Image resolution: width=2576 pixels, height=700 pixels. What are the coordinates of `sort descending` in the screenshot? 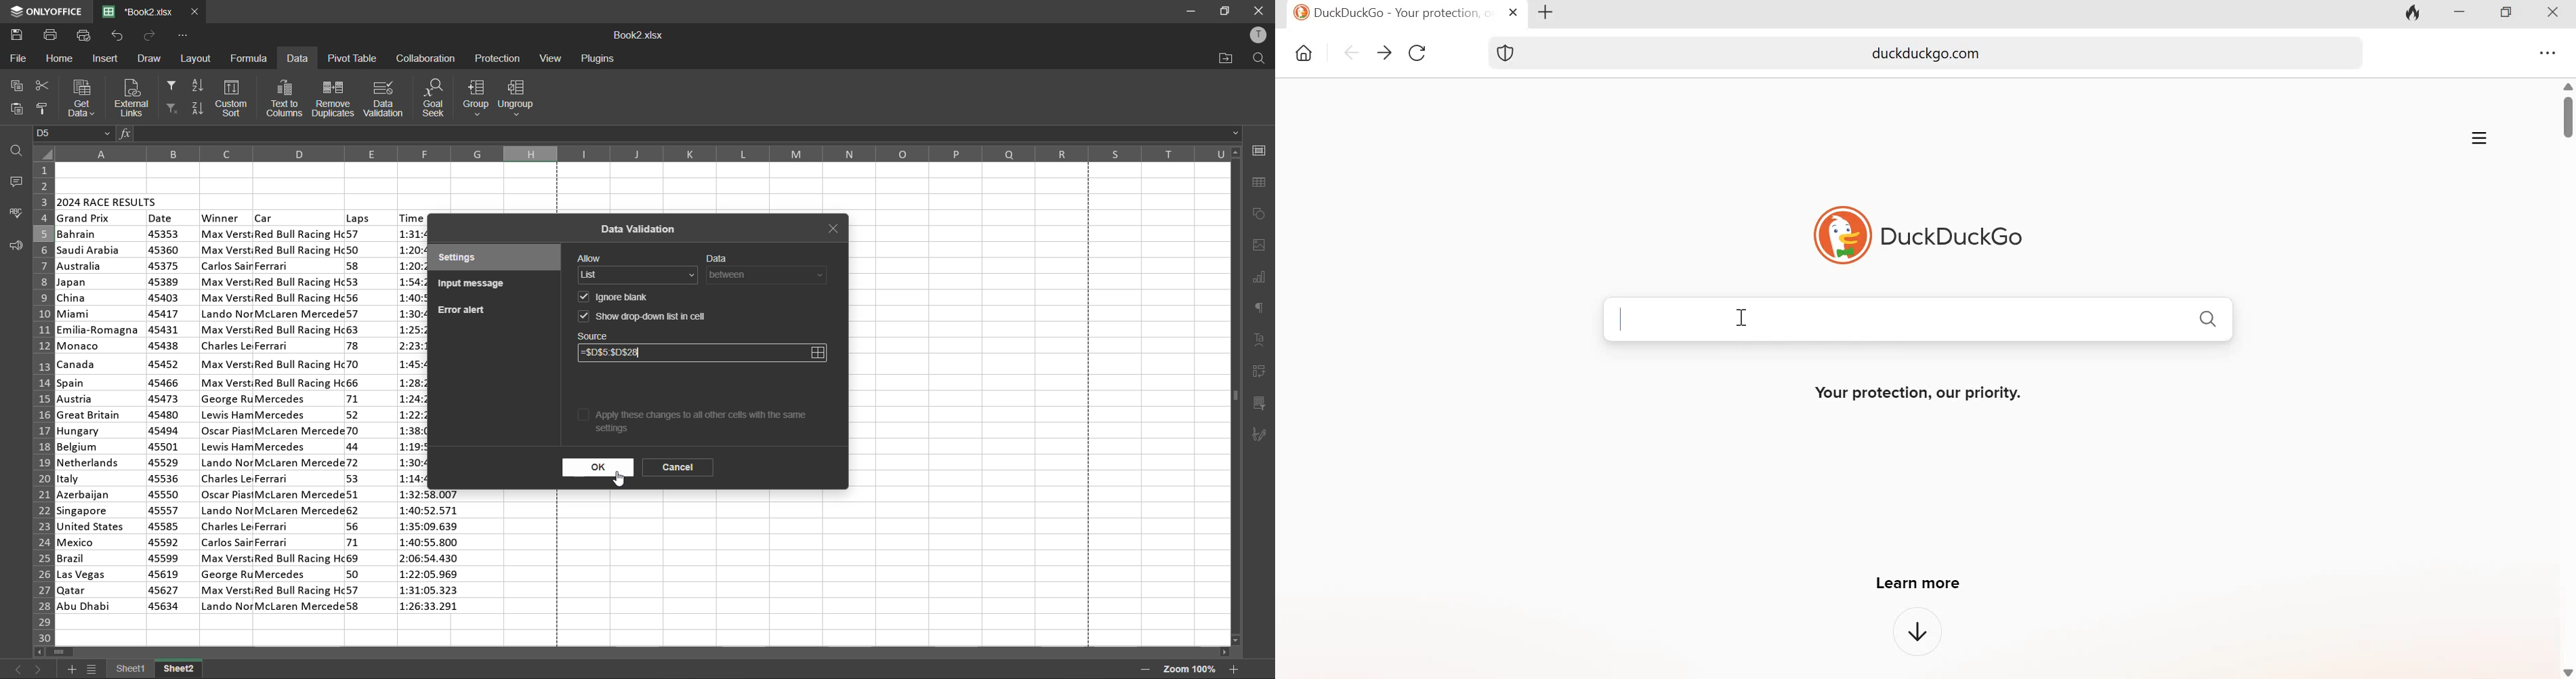 It's located at (197, 106).